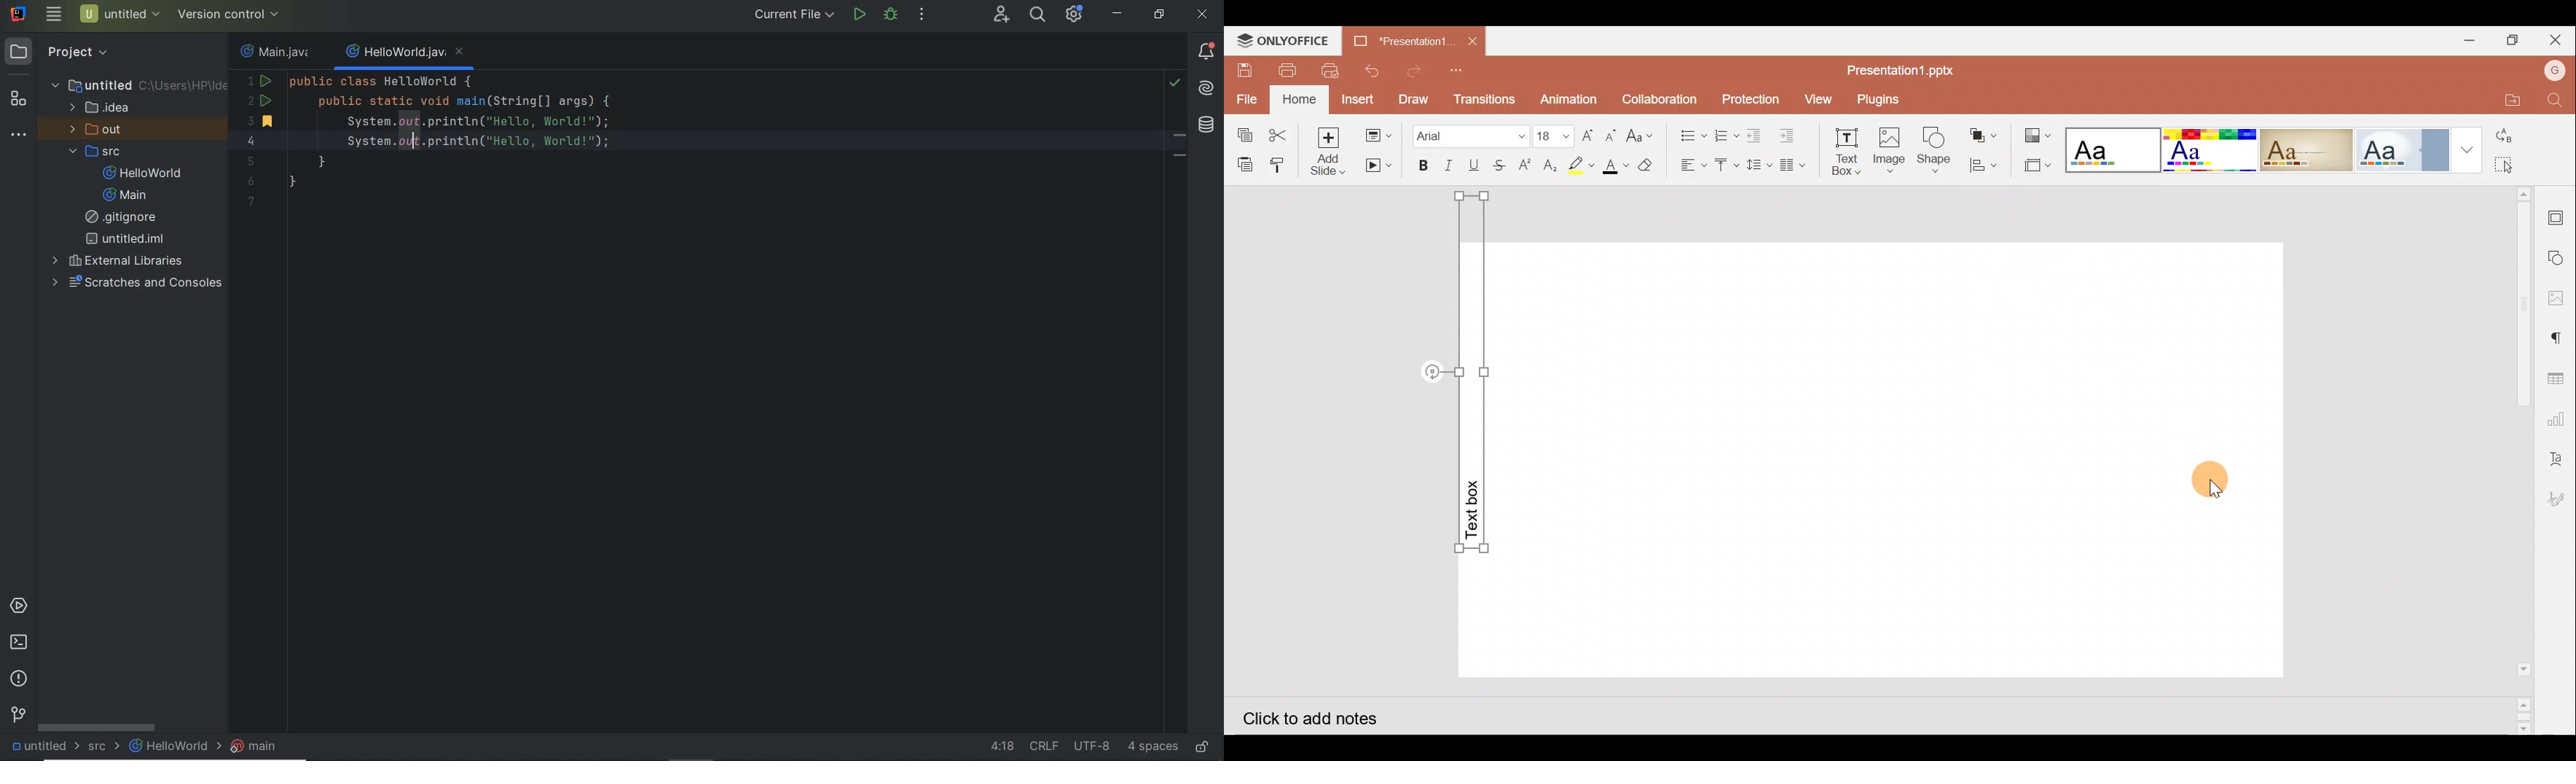  I want to click on Transitions, so click(1482, 99).